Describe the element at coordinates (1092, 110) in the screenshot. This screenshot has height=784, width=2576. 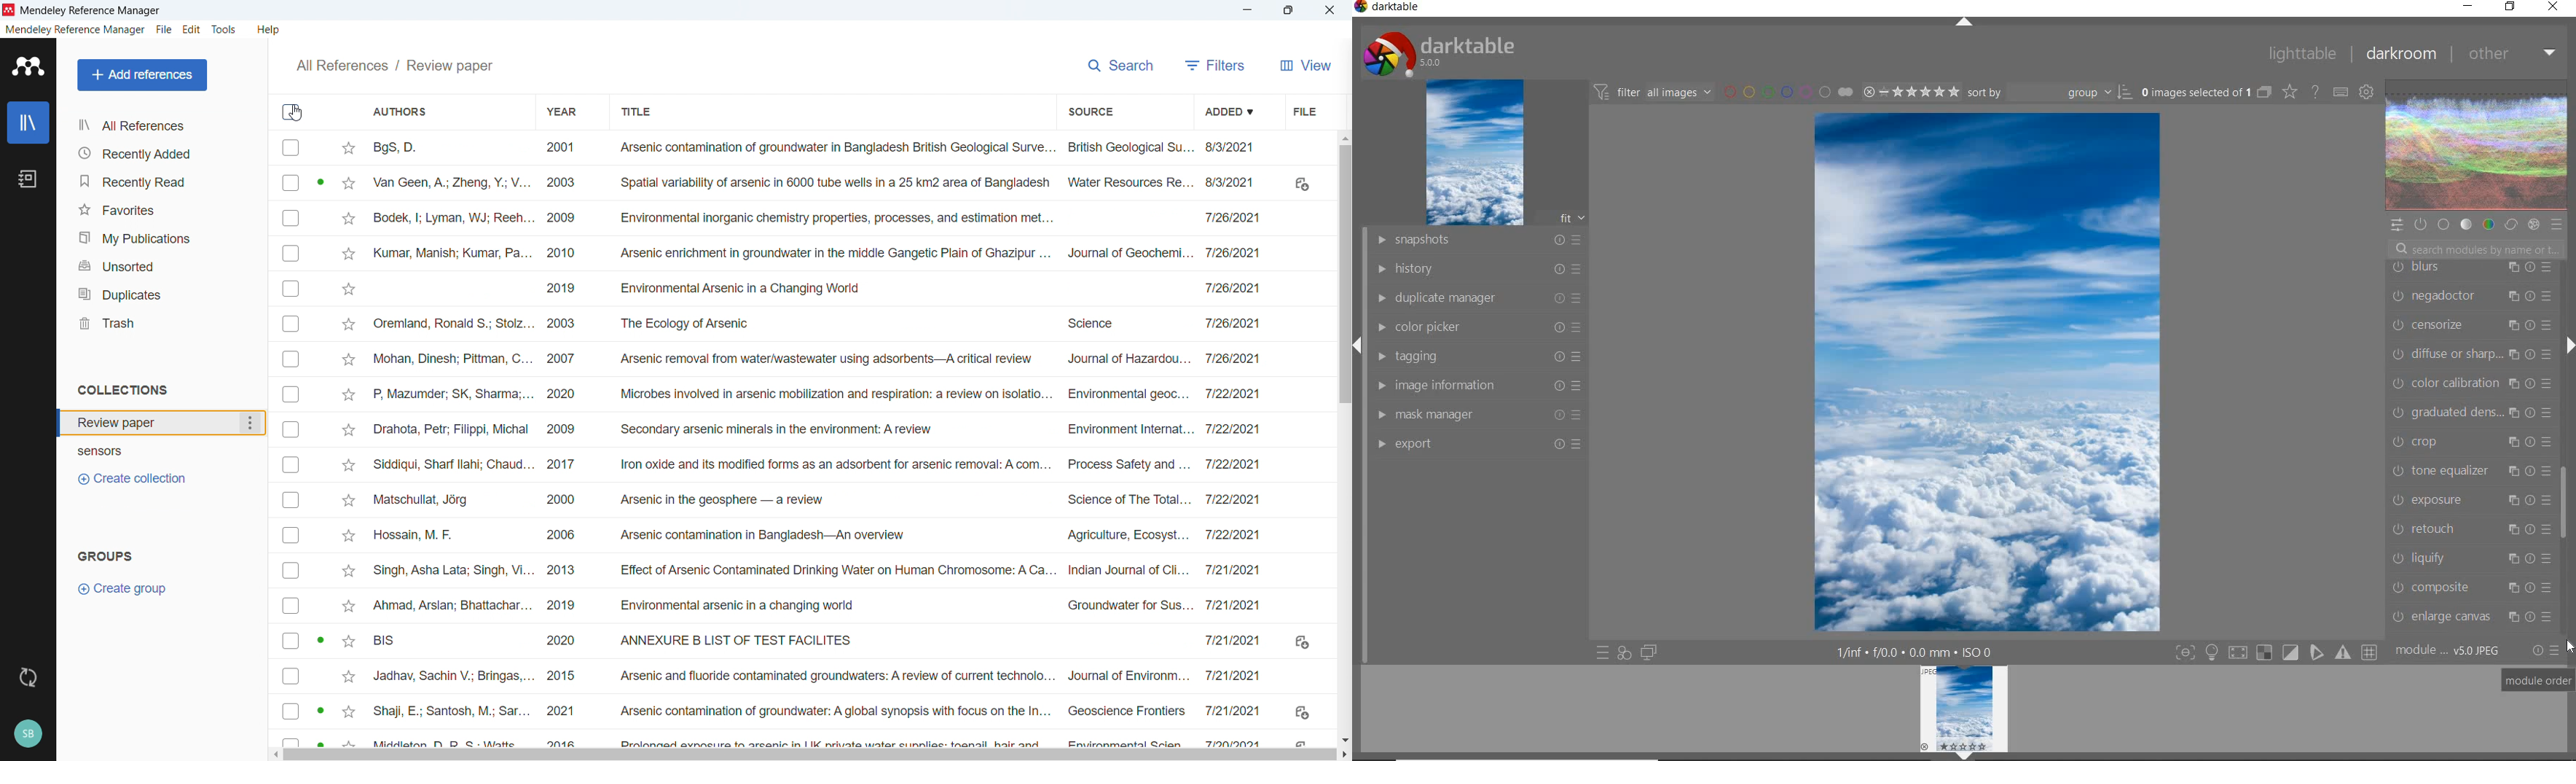
I see `Source` at that location.